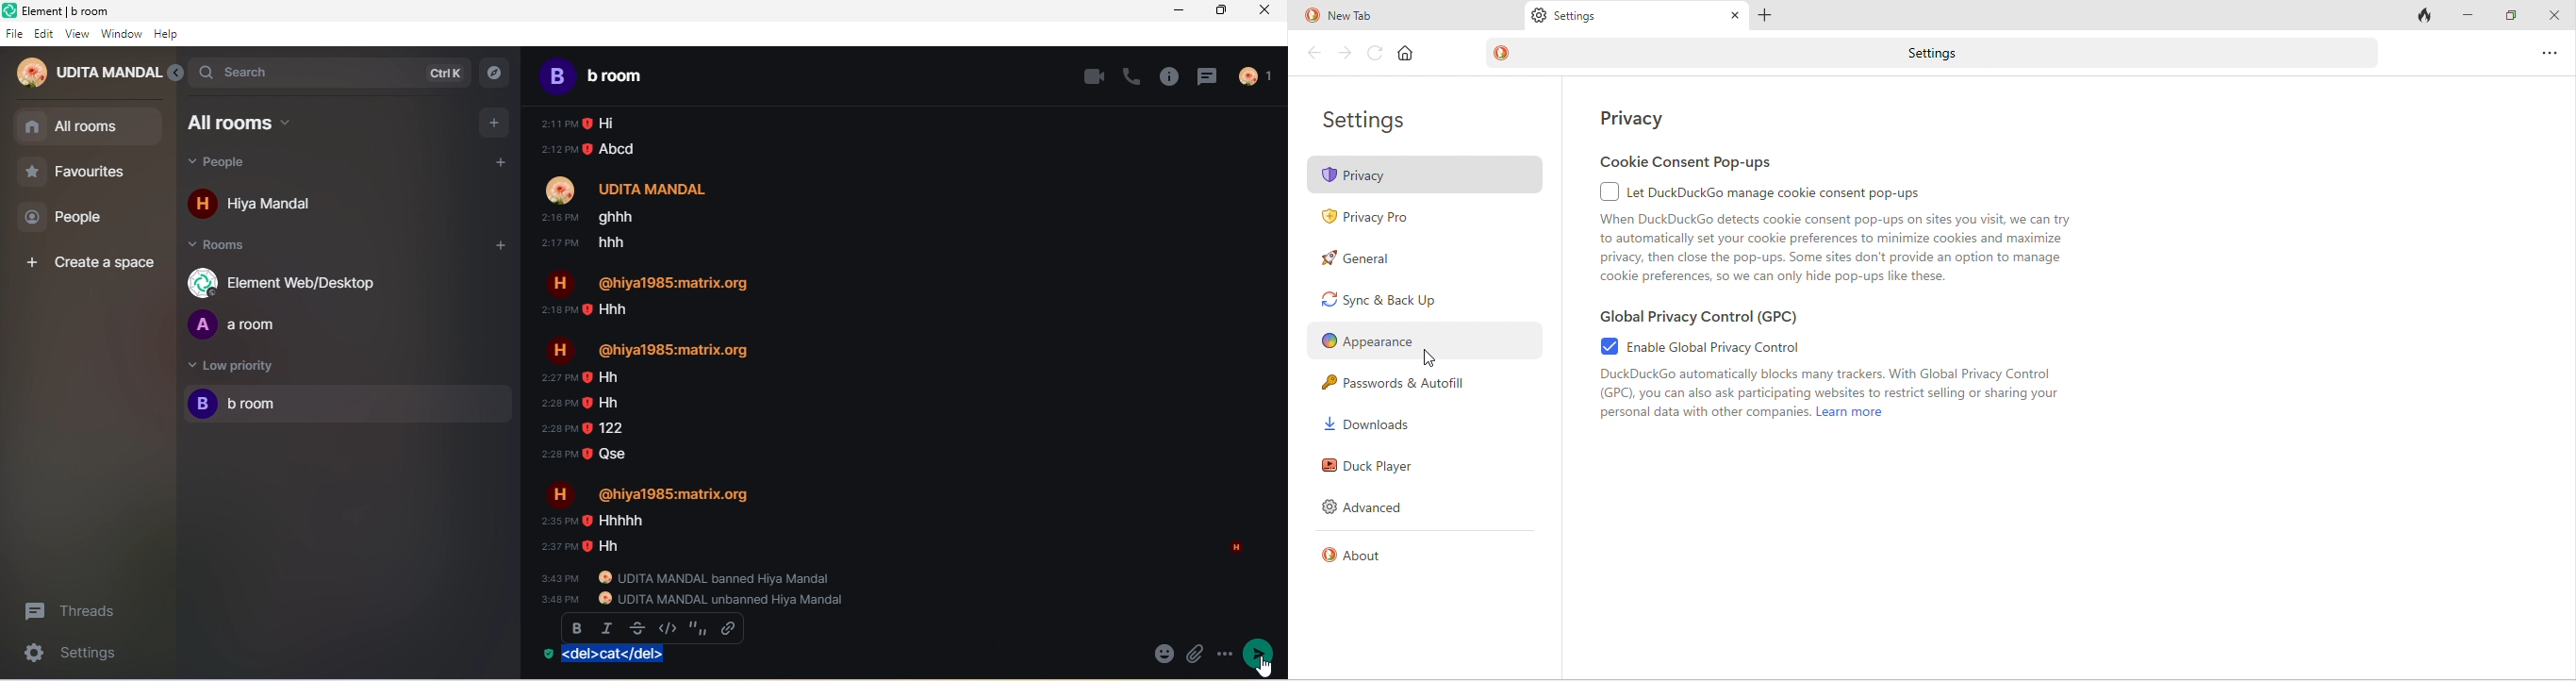 The width and height of the screenshot is (2576, 700). What do you see at coordinates (349, 406) in the screenshot?
I see `b room` at bounding box center [349, 406].